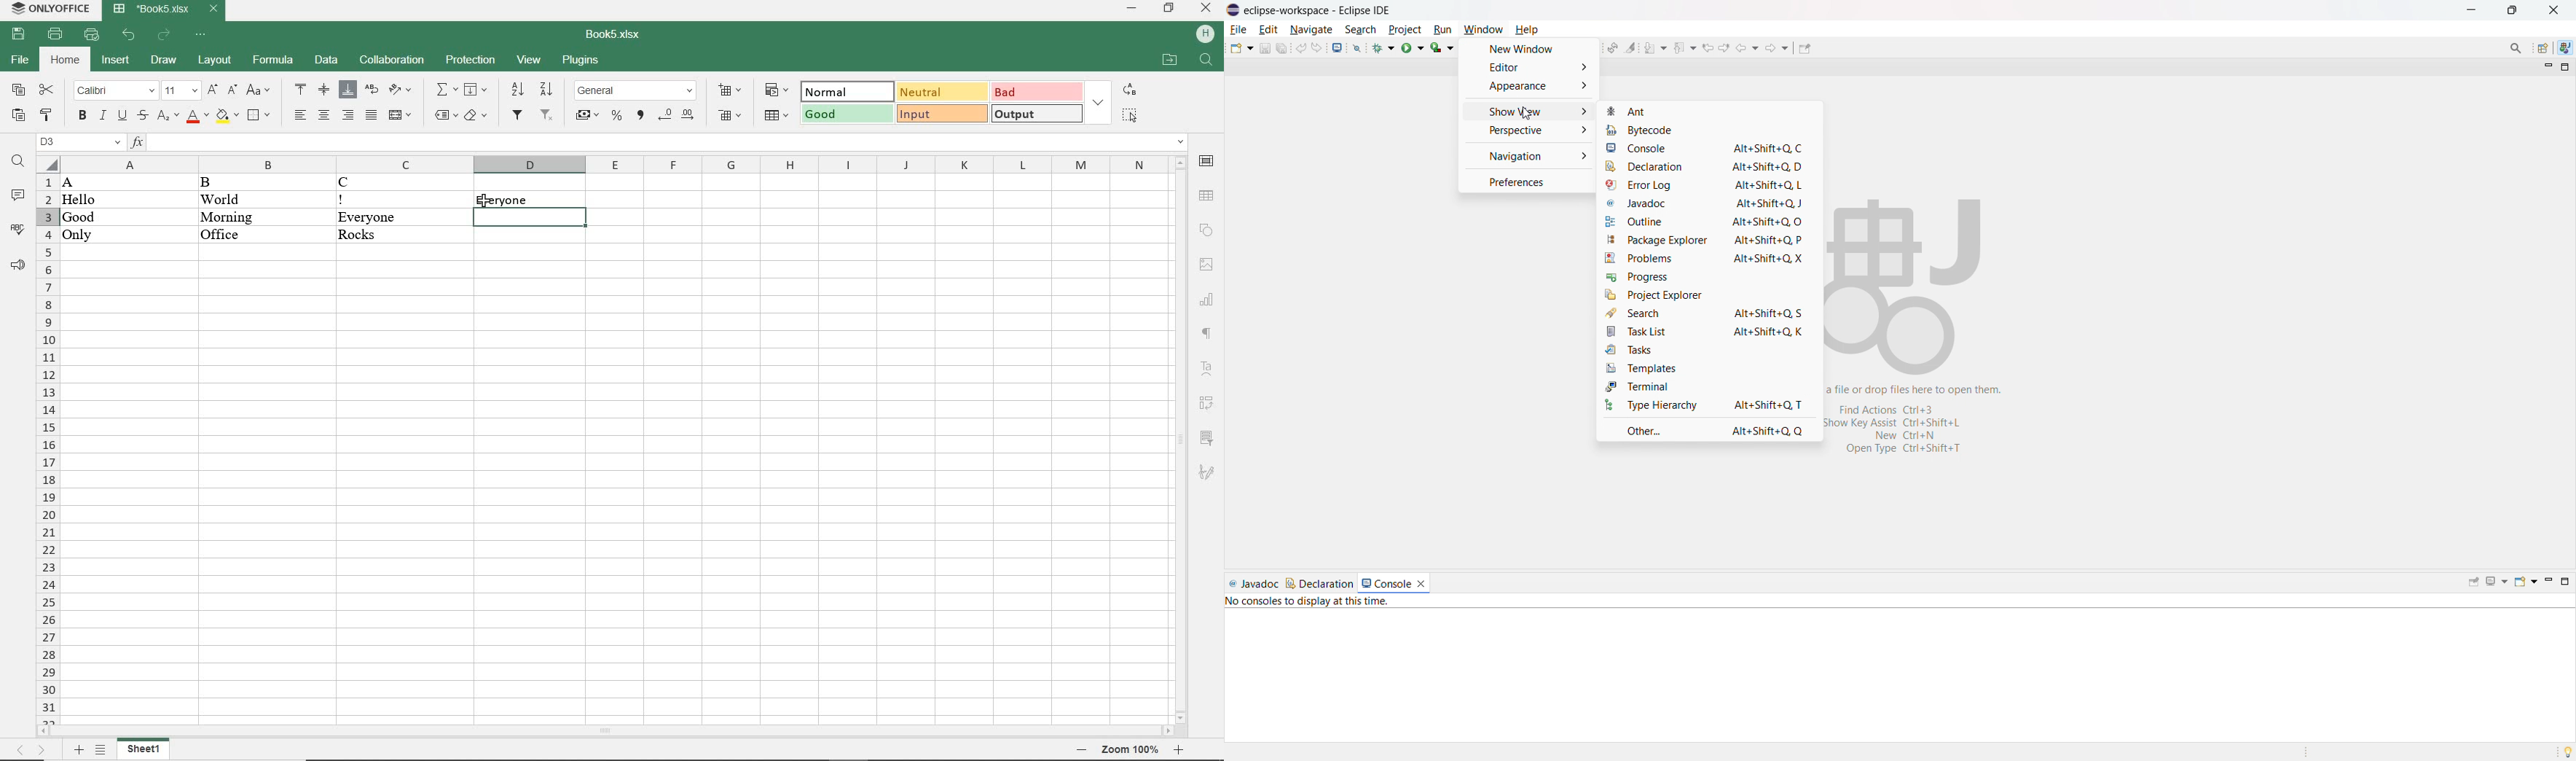 The width and height of the screenshot is (2576, 784). I want to click on toggle ant editor auto reconcile, so click(1613, 48).